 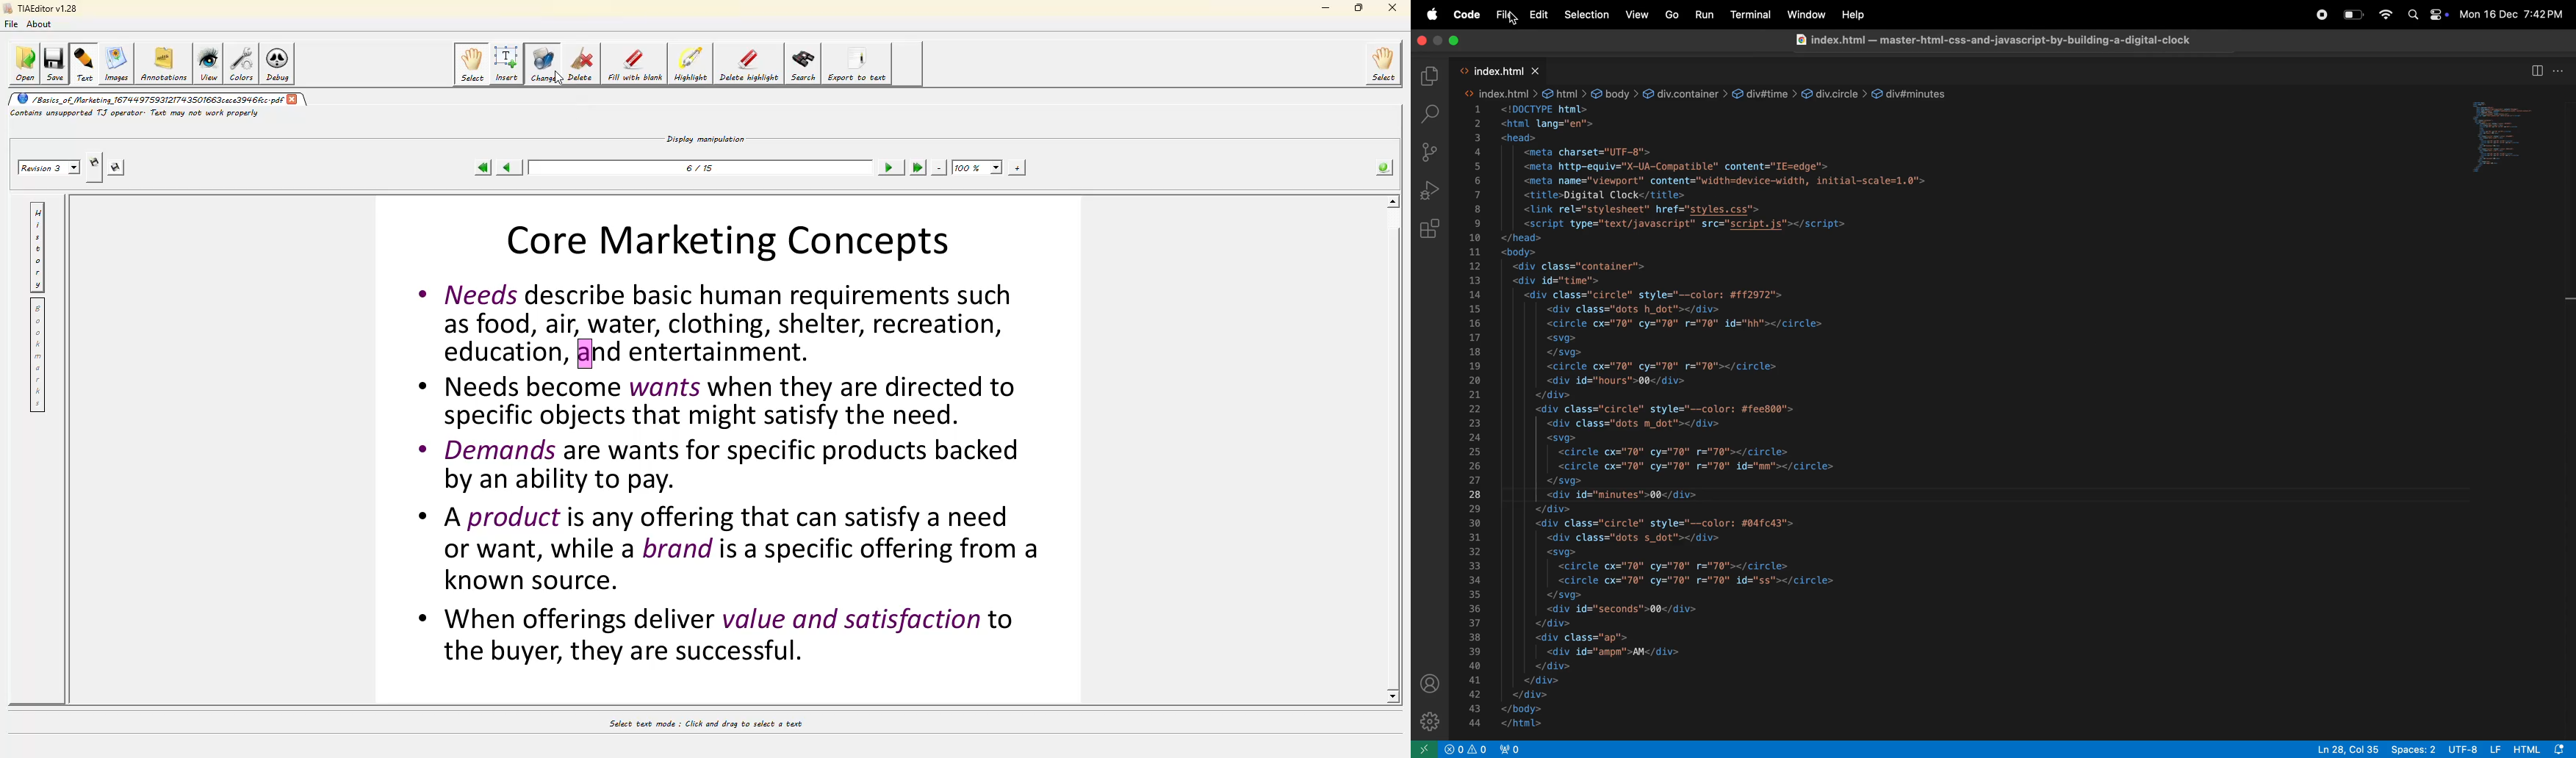 What do you see at coordinates (1493, 70) in the screenshot?
I see `indexhtml.file` at bounding box center [1493, 70].